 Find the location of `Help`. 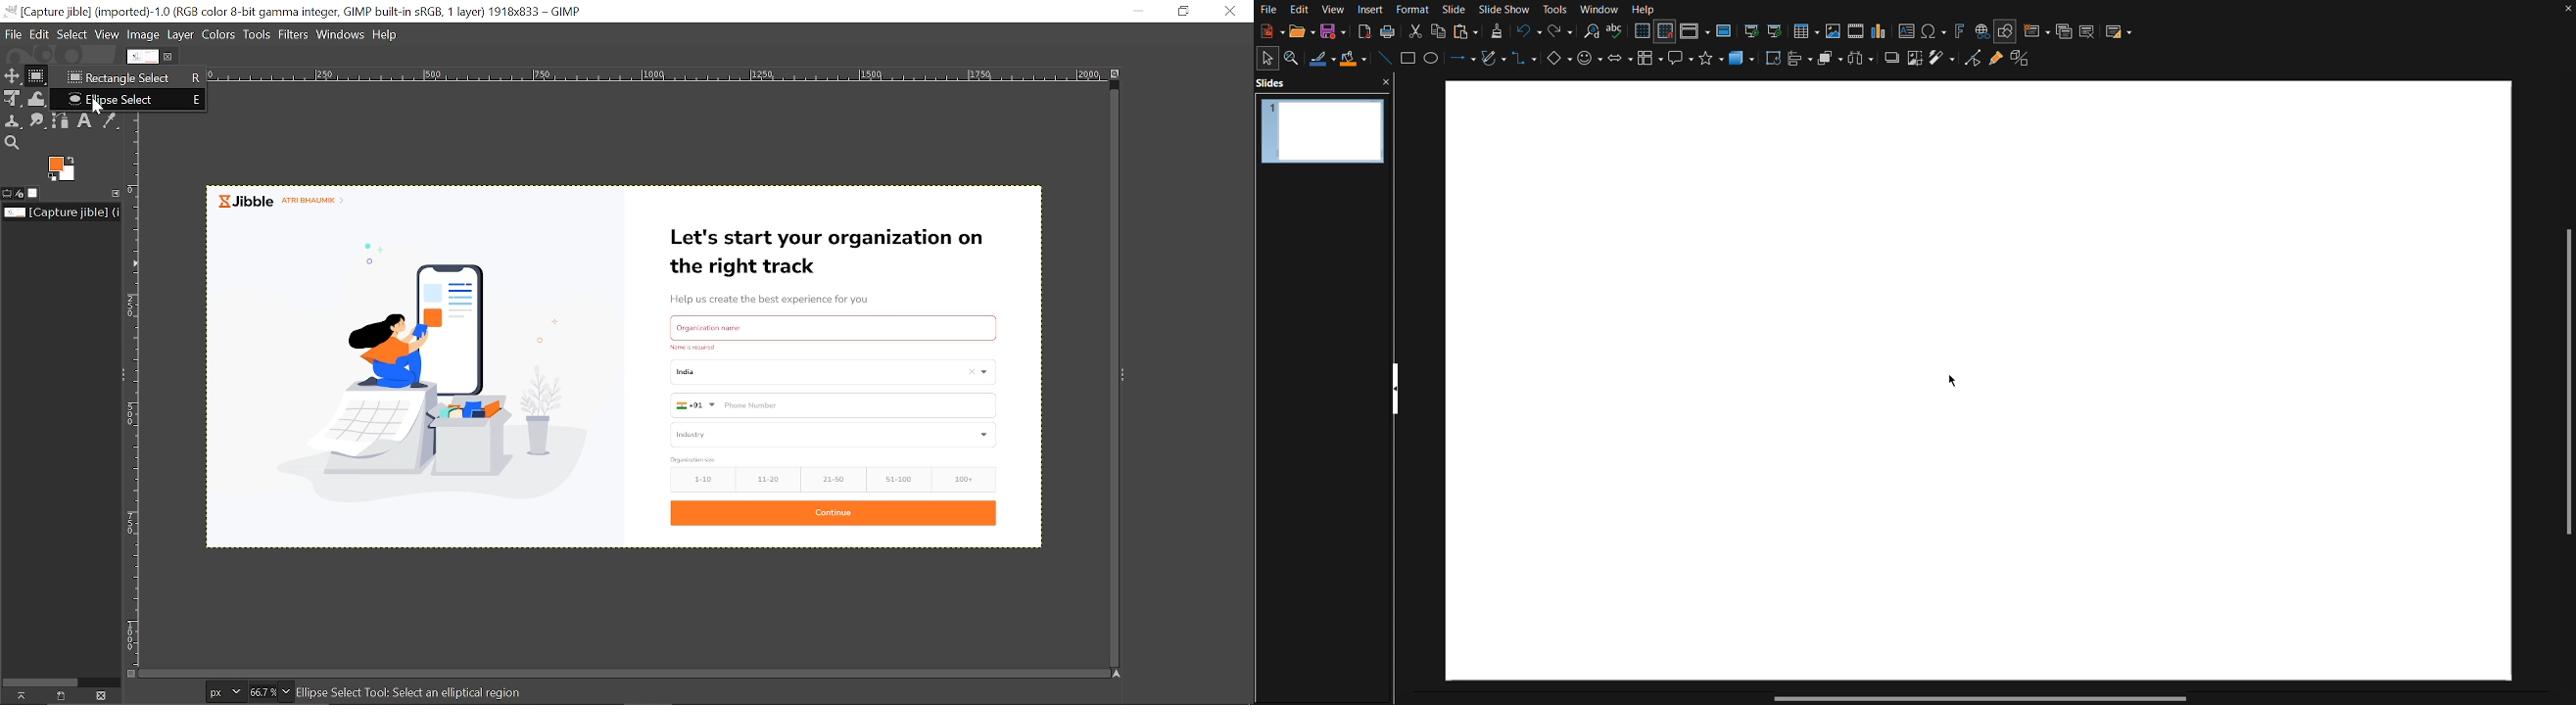

Help is located at coordinates (1644, 10).